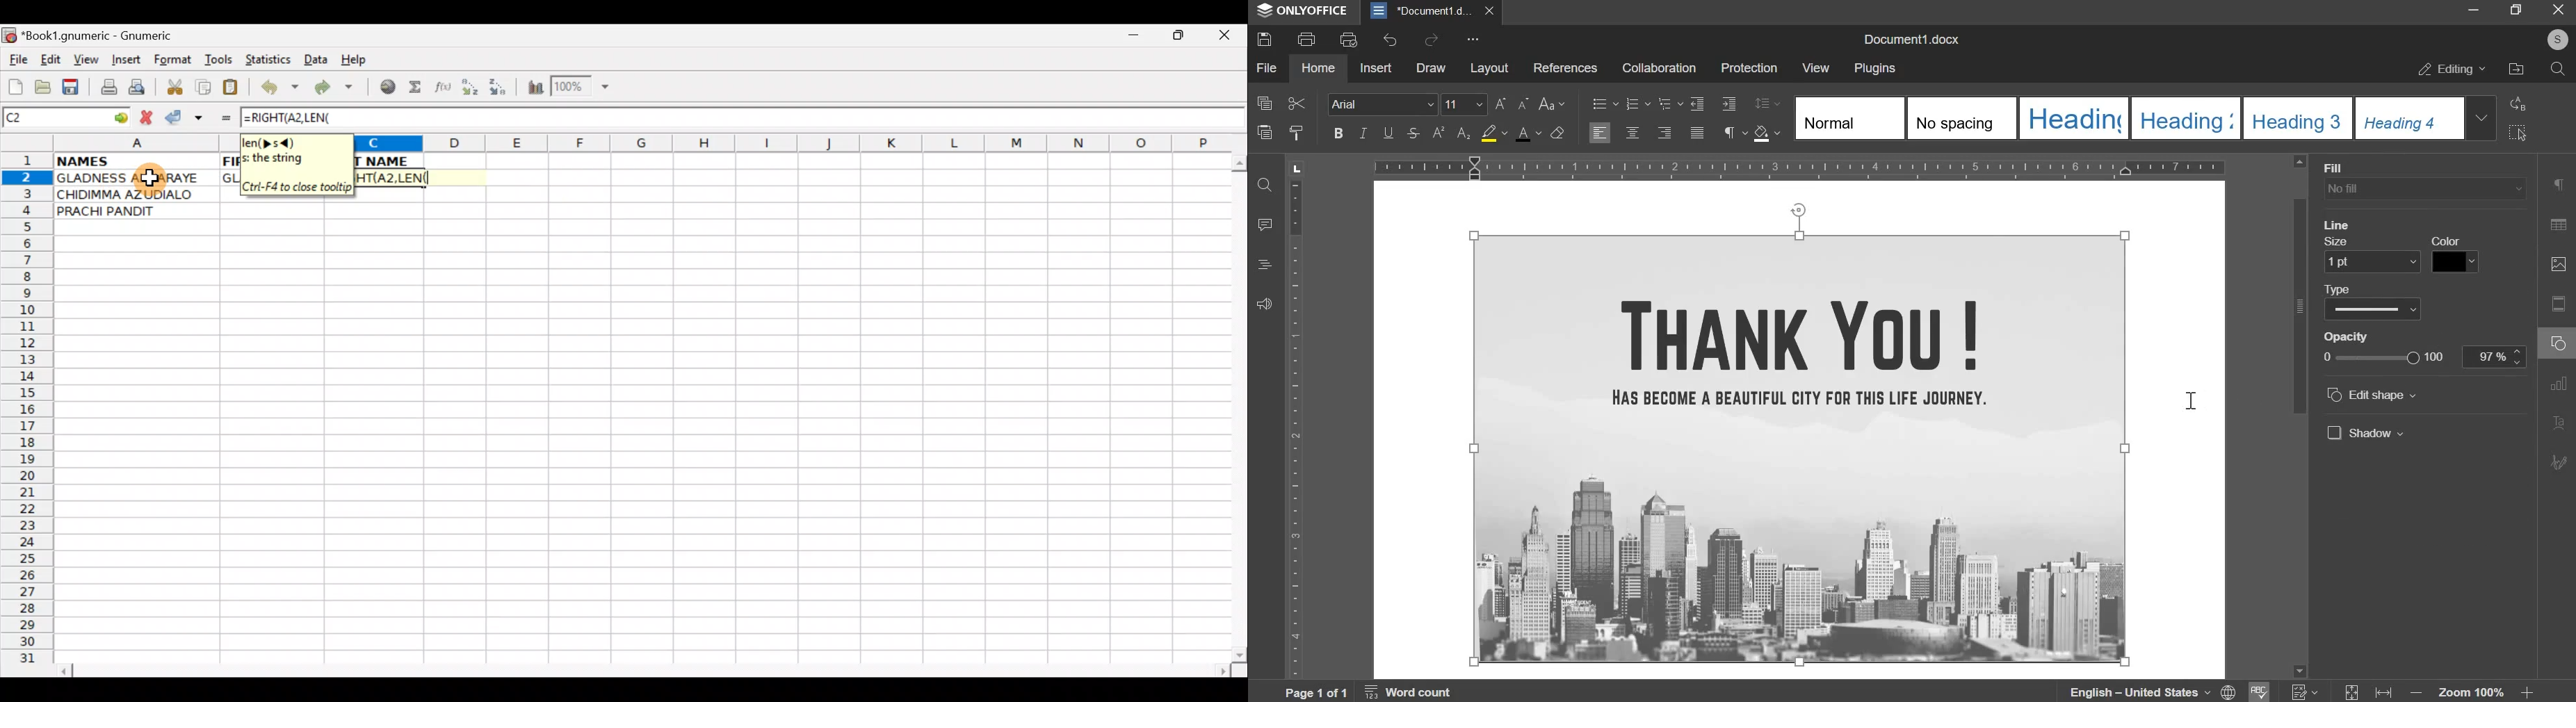 The image size is (2576, 728). I want to click on Paragraph spacing, so click(2378, 218).